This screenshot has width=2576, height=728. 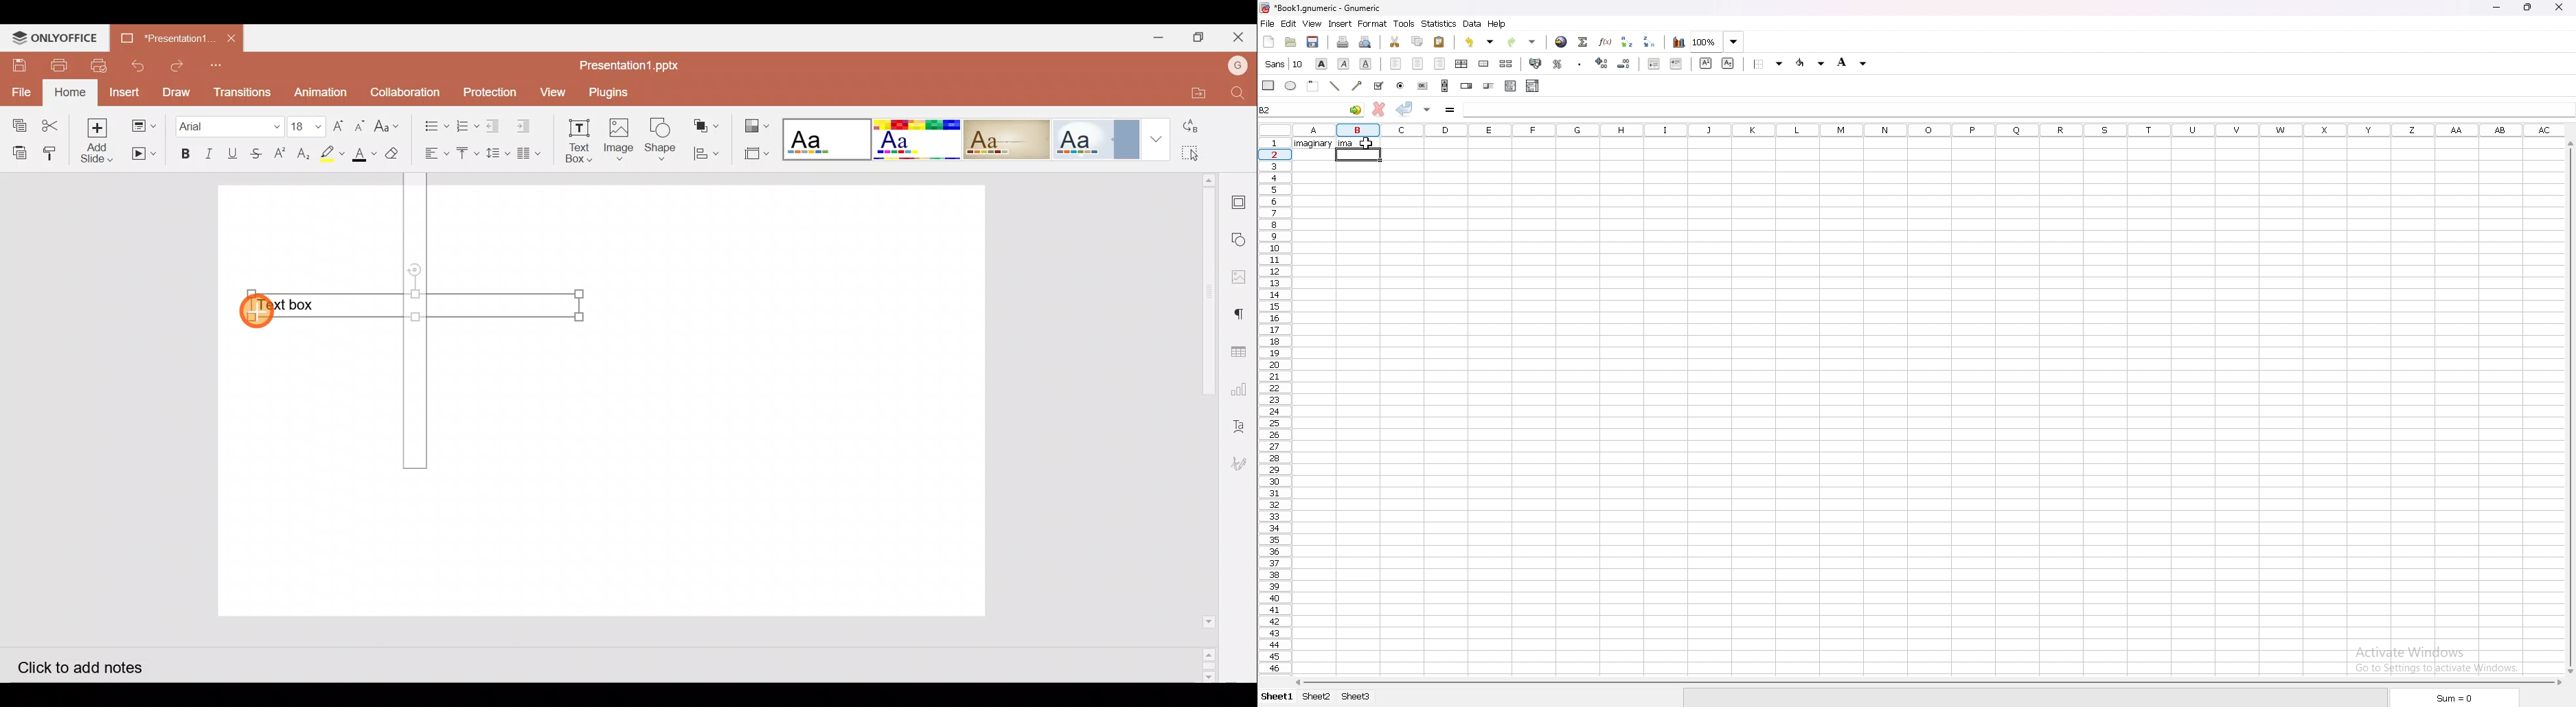 What do you see at coordinates (1367, 142) in the screenshot?
I see `cursor` at bounding box center [1367, 142].